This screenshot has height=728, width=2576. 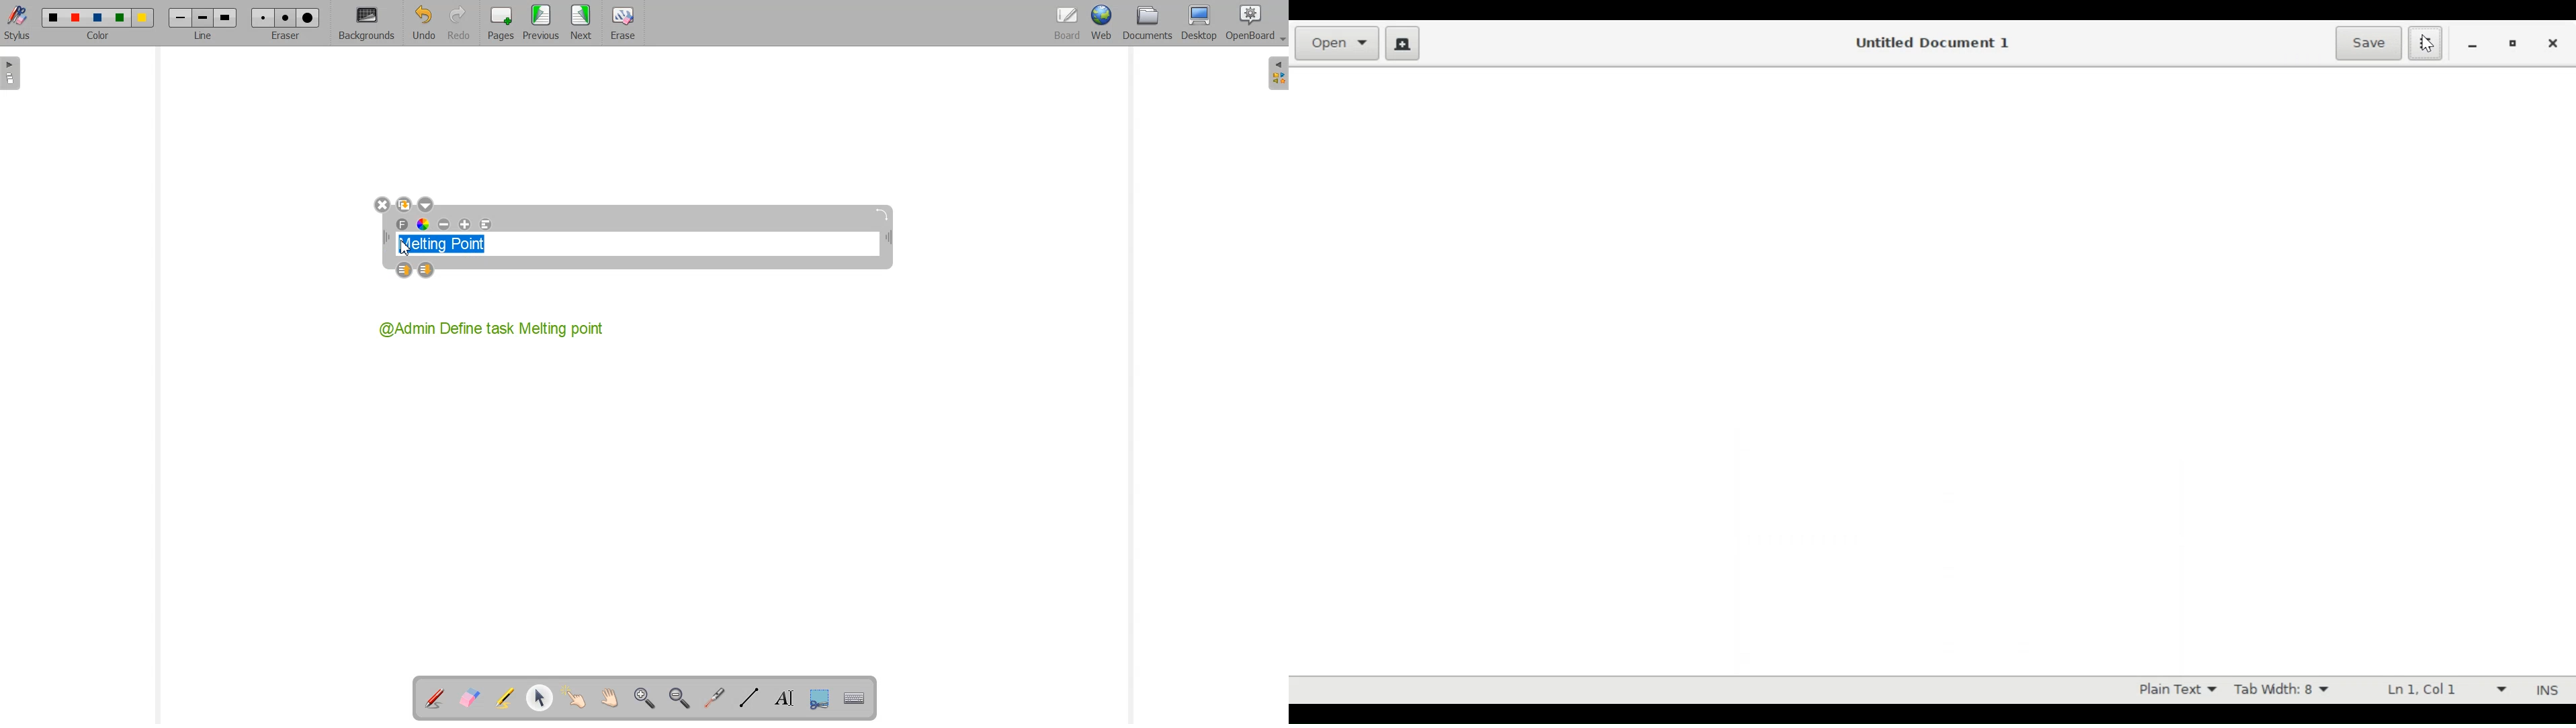 What do you see at coordinates (506, 699) in the screenshot?
I see `Highlight` at bounding box center [506, 699].